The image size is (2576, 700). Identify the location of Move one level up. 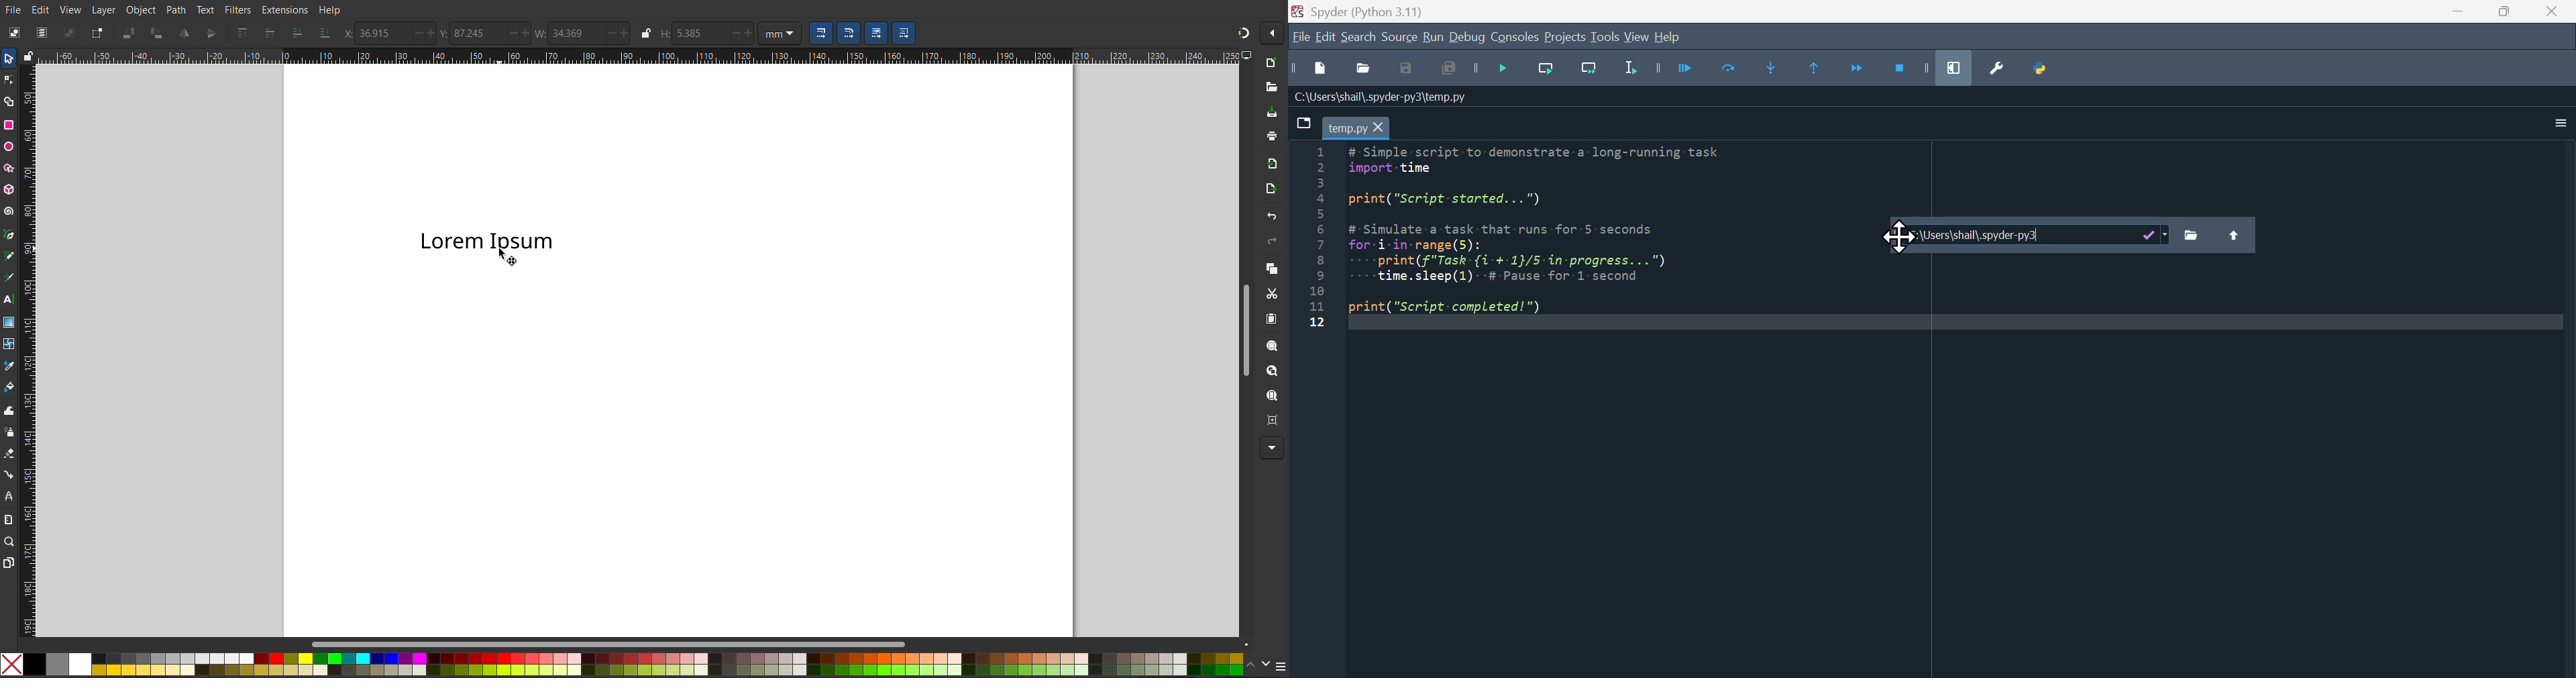
(270, 33).